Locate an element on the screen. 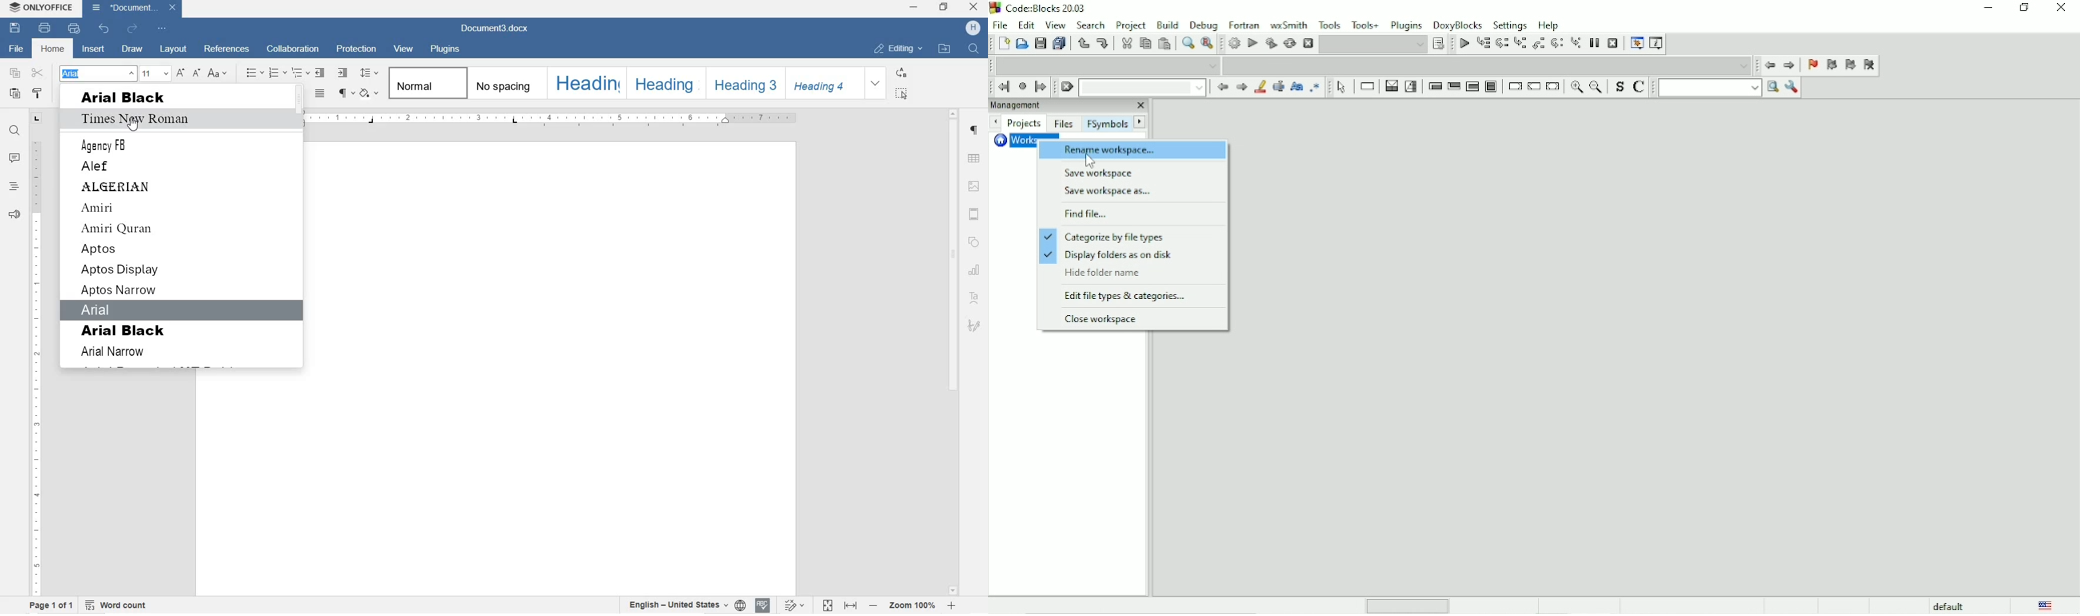 This screenshot has height=616, width=2100. aptos display is located at coordinates (122, 270).